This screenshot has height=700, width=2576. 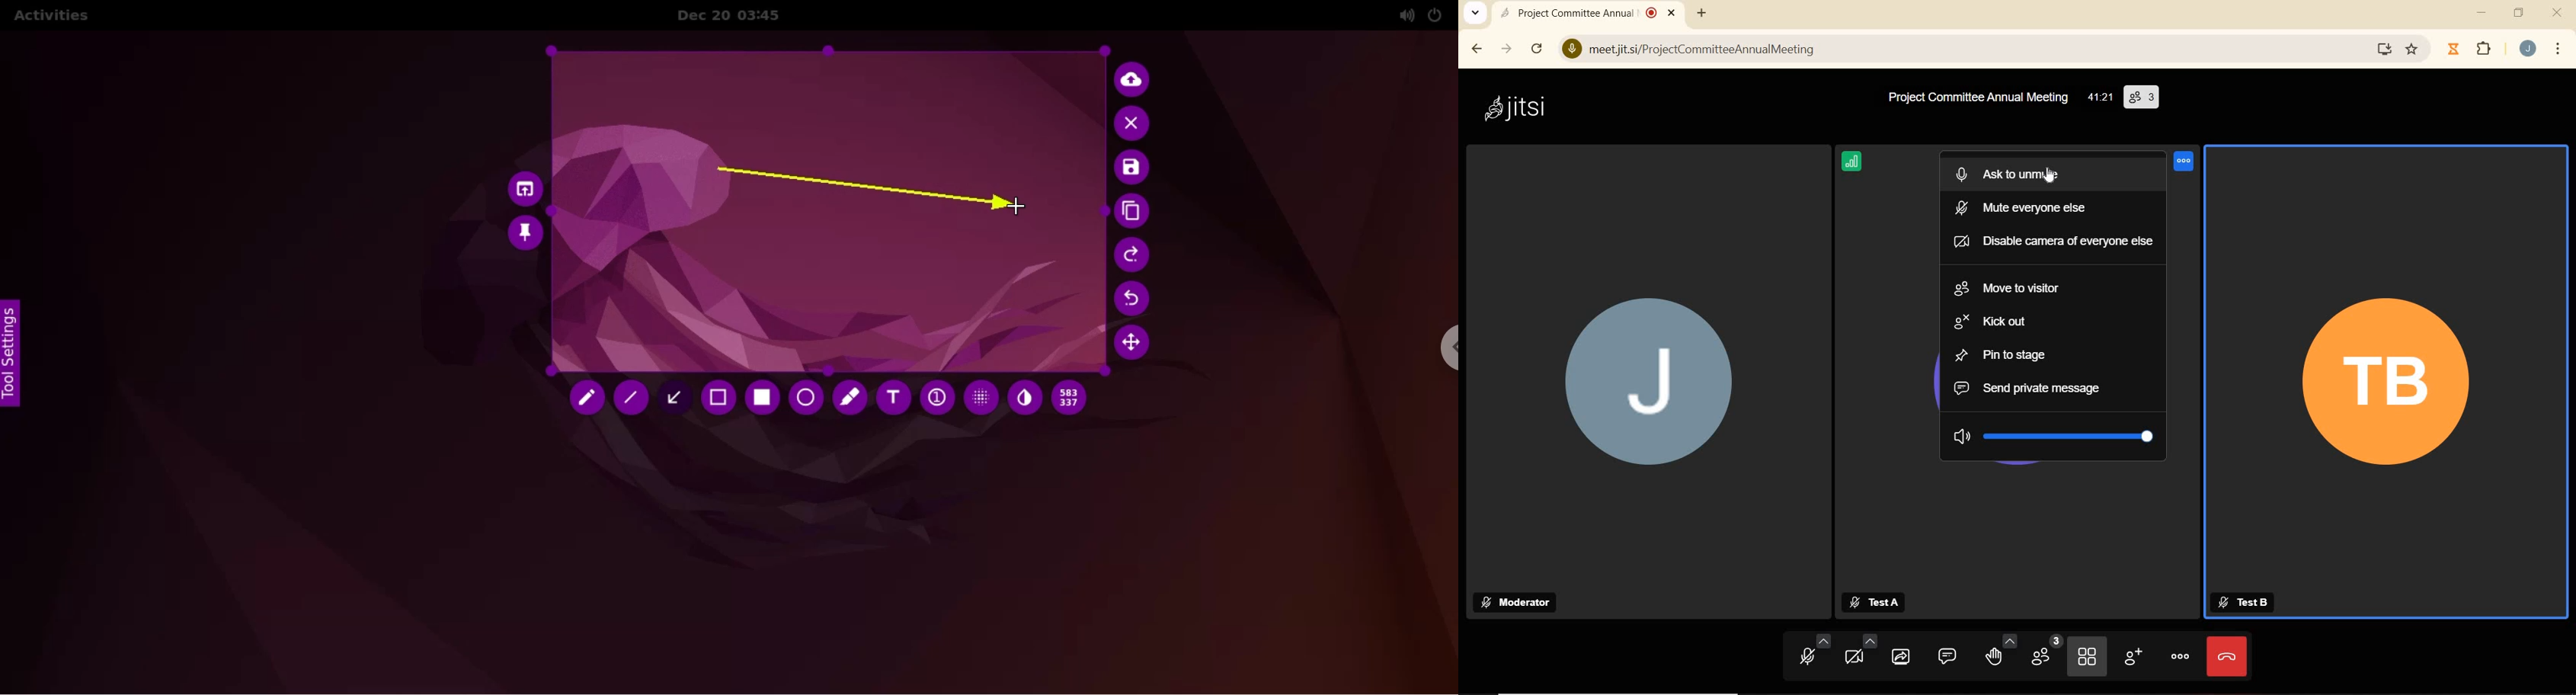 What do you see at coordinates (2099, 99) in the screenshot?
I see `41:18` at bounding box center [2099, 99].